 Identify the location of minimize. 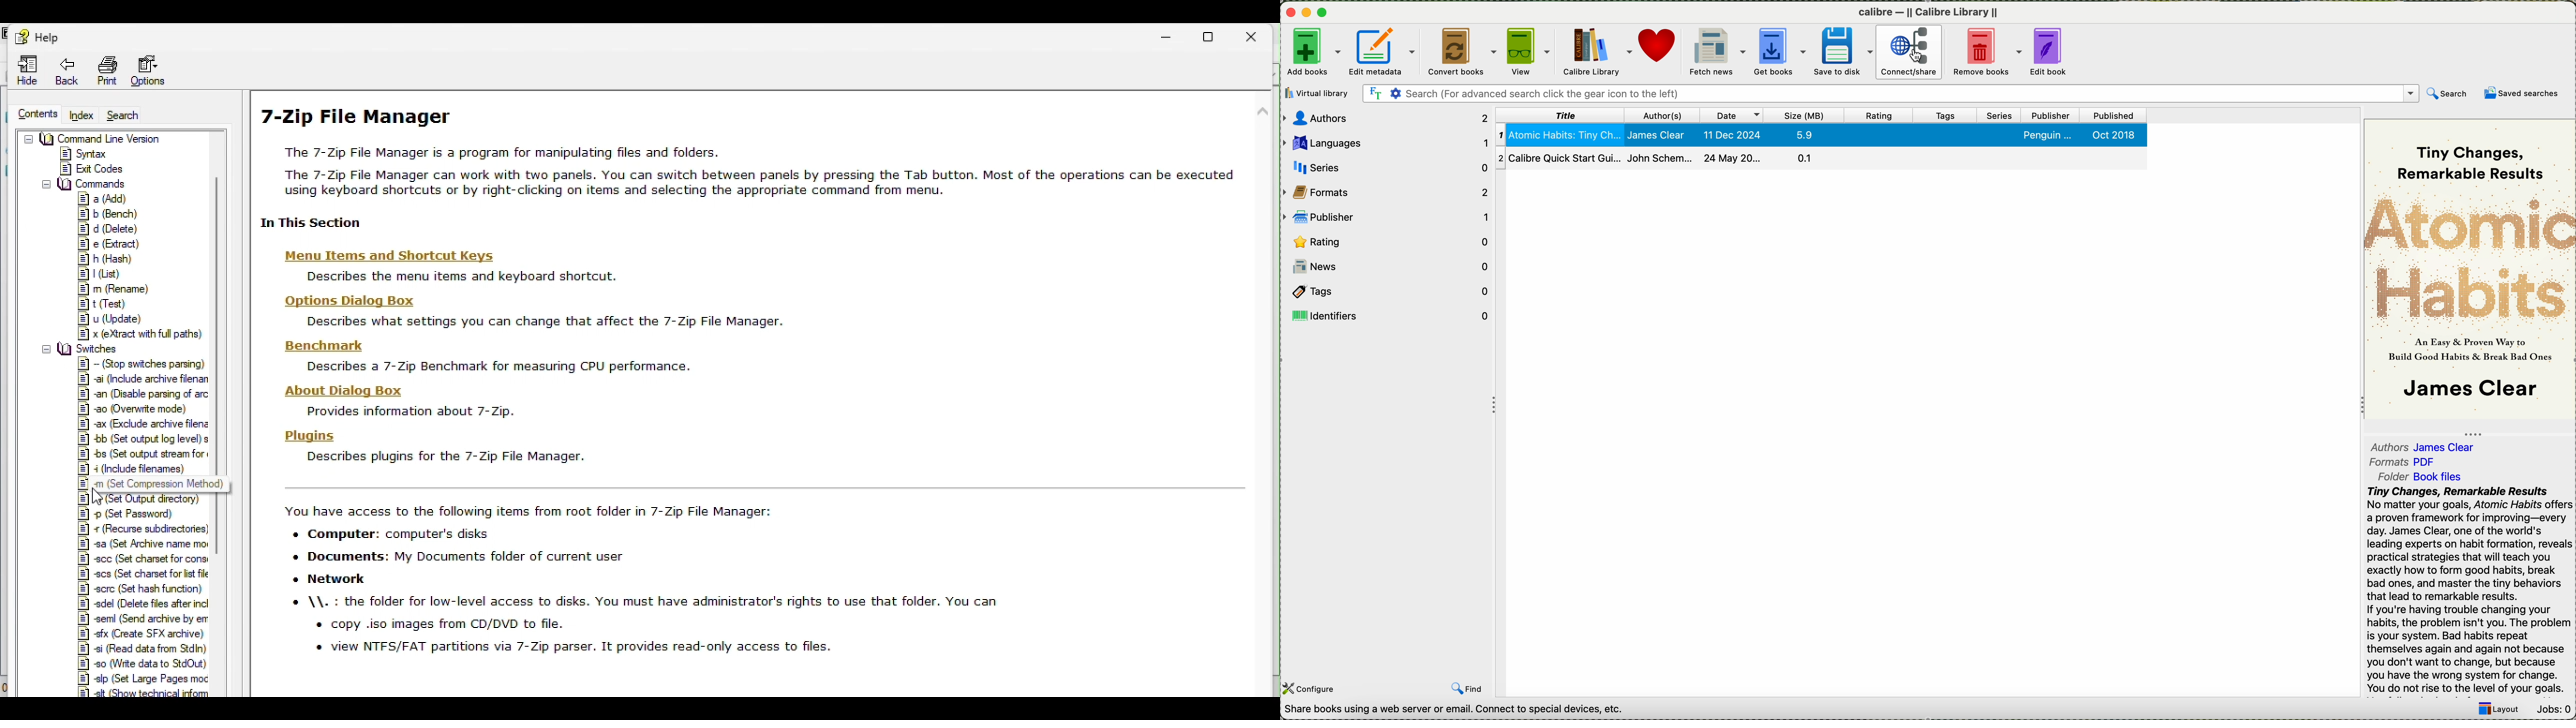
(1310, 14).